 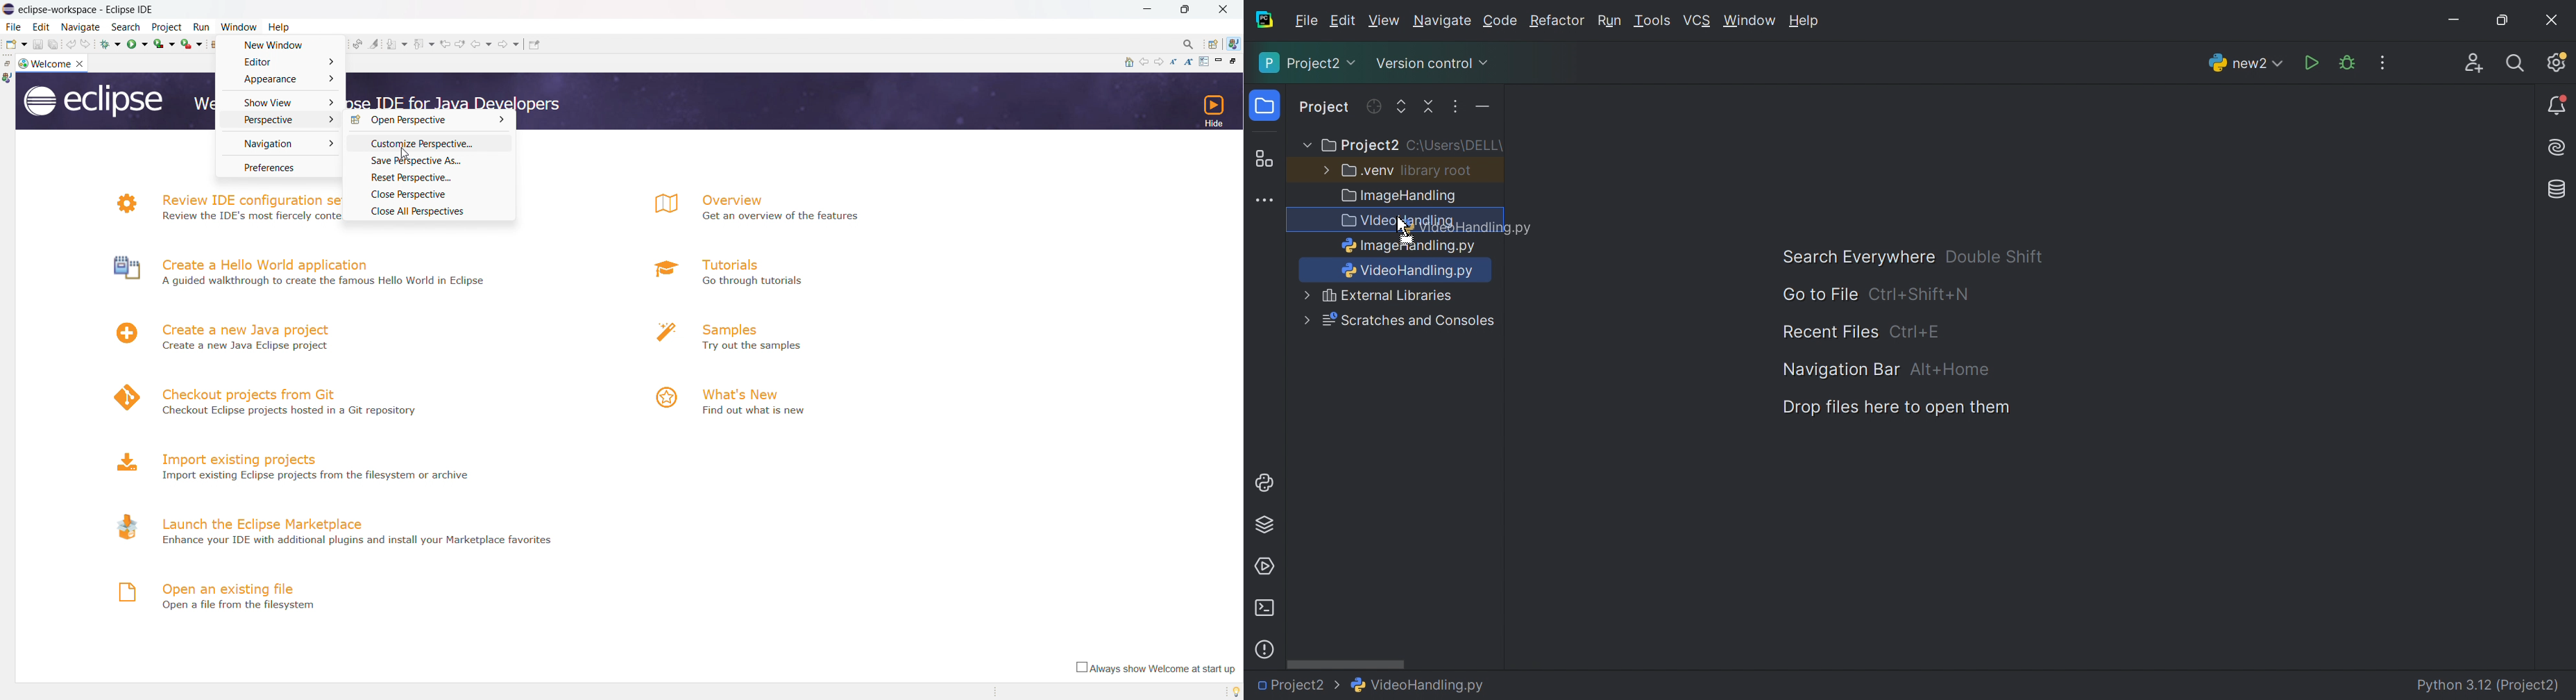 I want to click on Scroll bar, so click(x=1346, y=663).